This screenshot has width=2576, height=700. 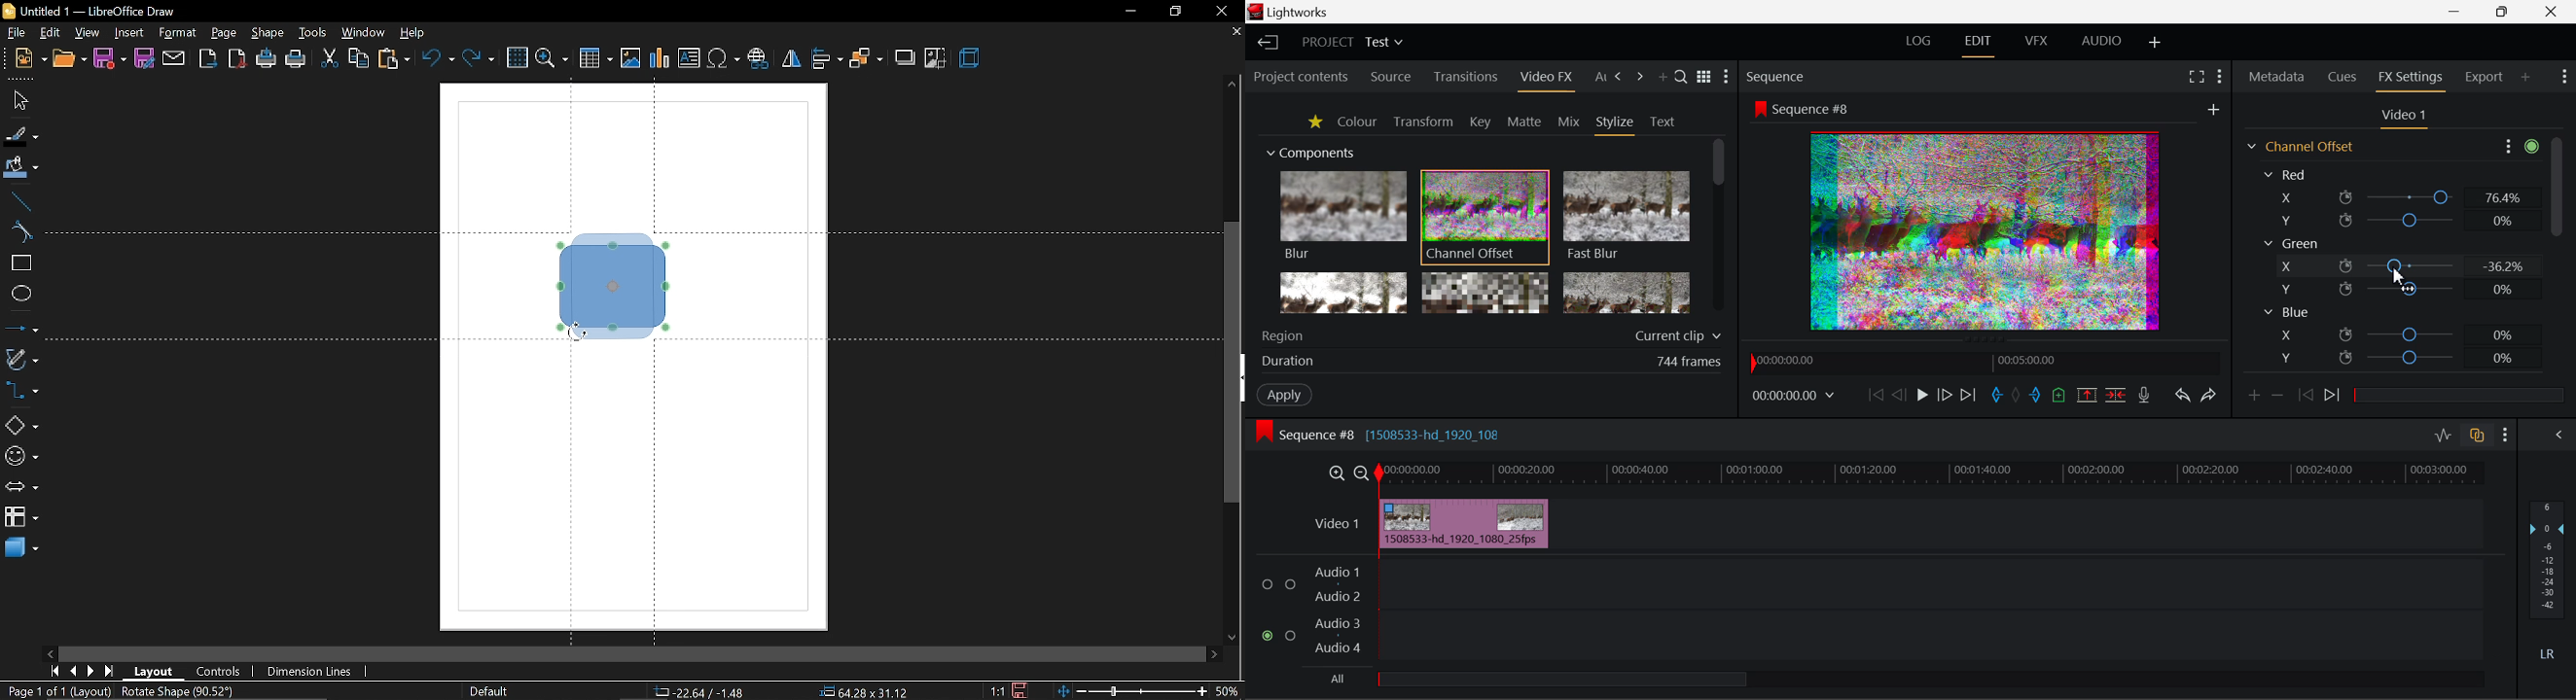 I want to click on restore down, so click(x=1171, y=13).